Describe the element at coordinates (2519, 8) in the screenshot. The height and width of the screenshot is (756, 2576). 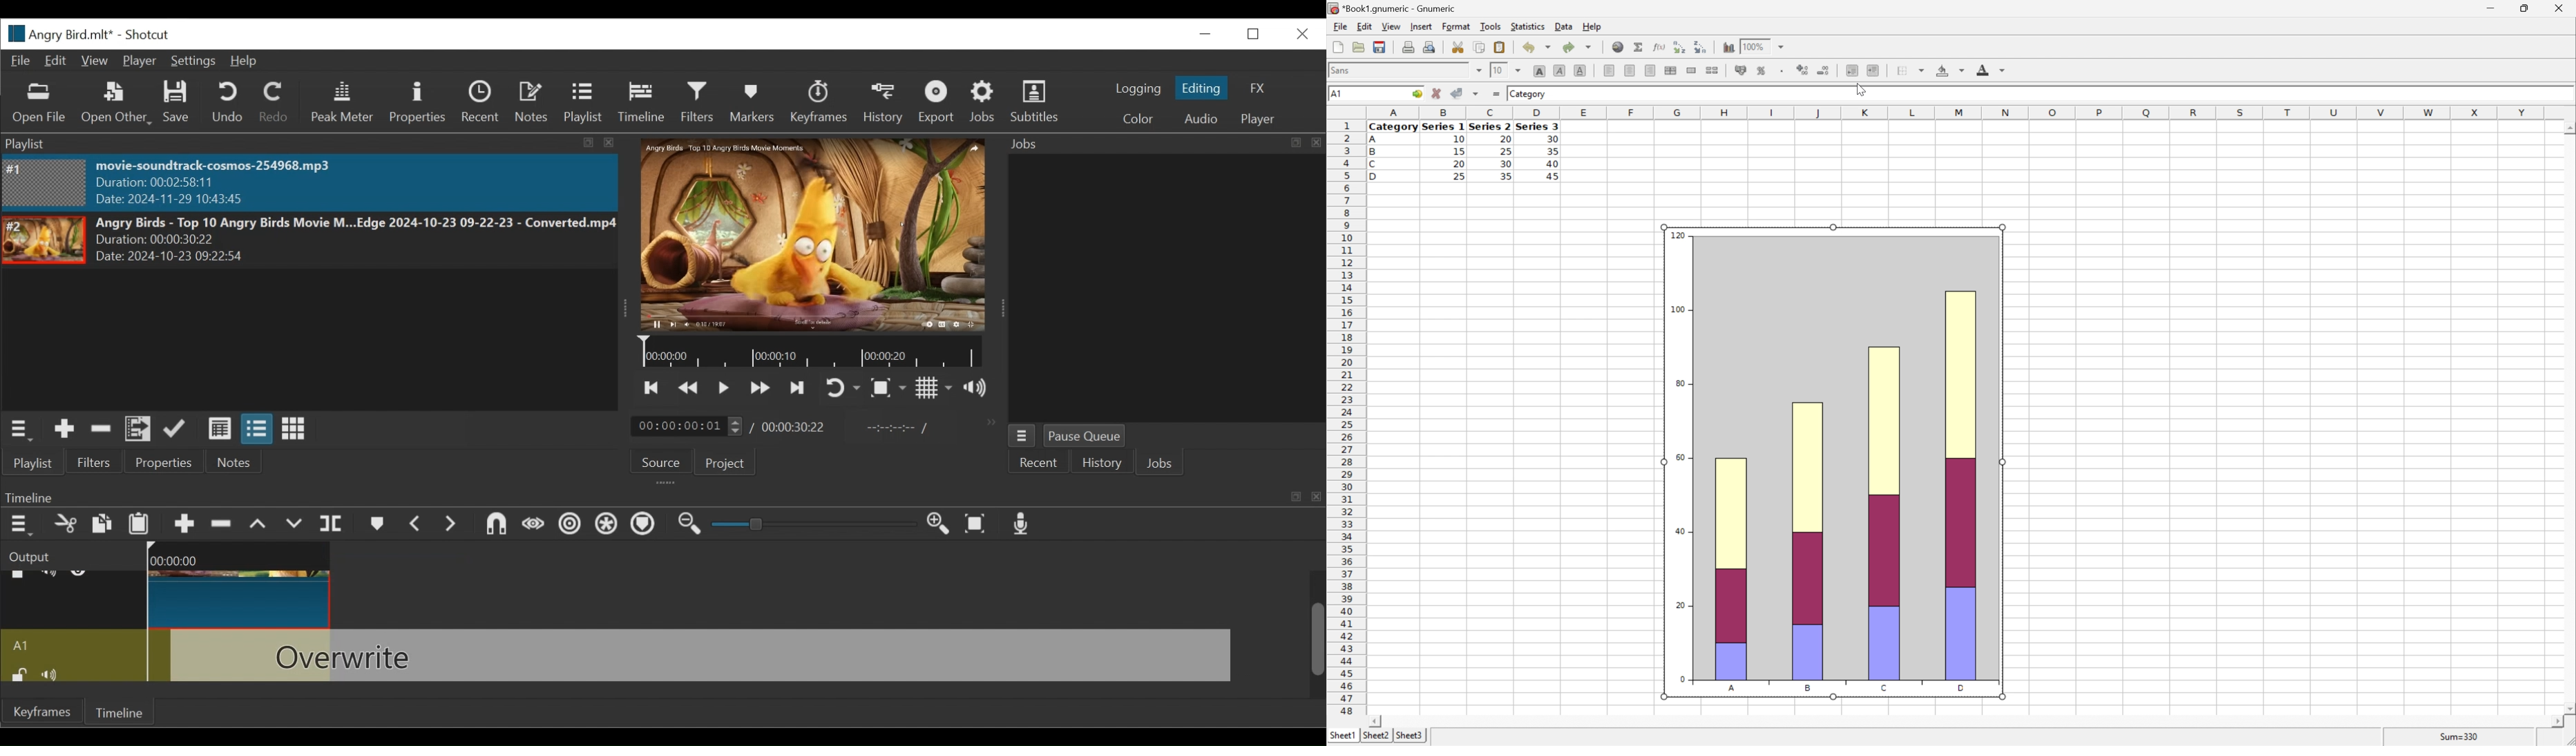
I see `Restore Down` at that location.